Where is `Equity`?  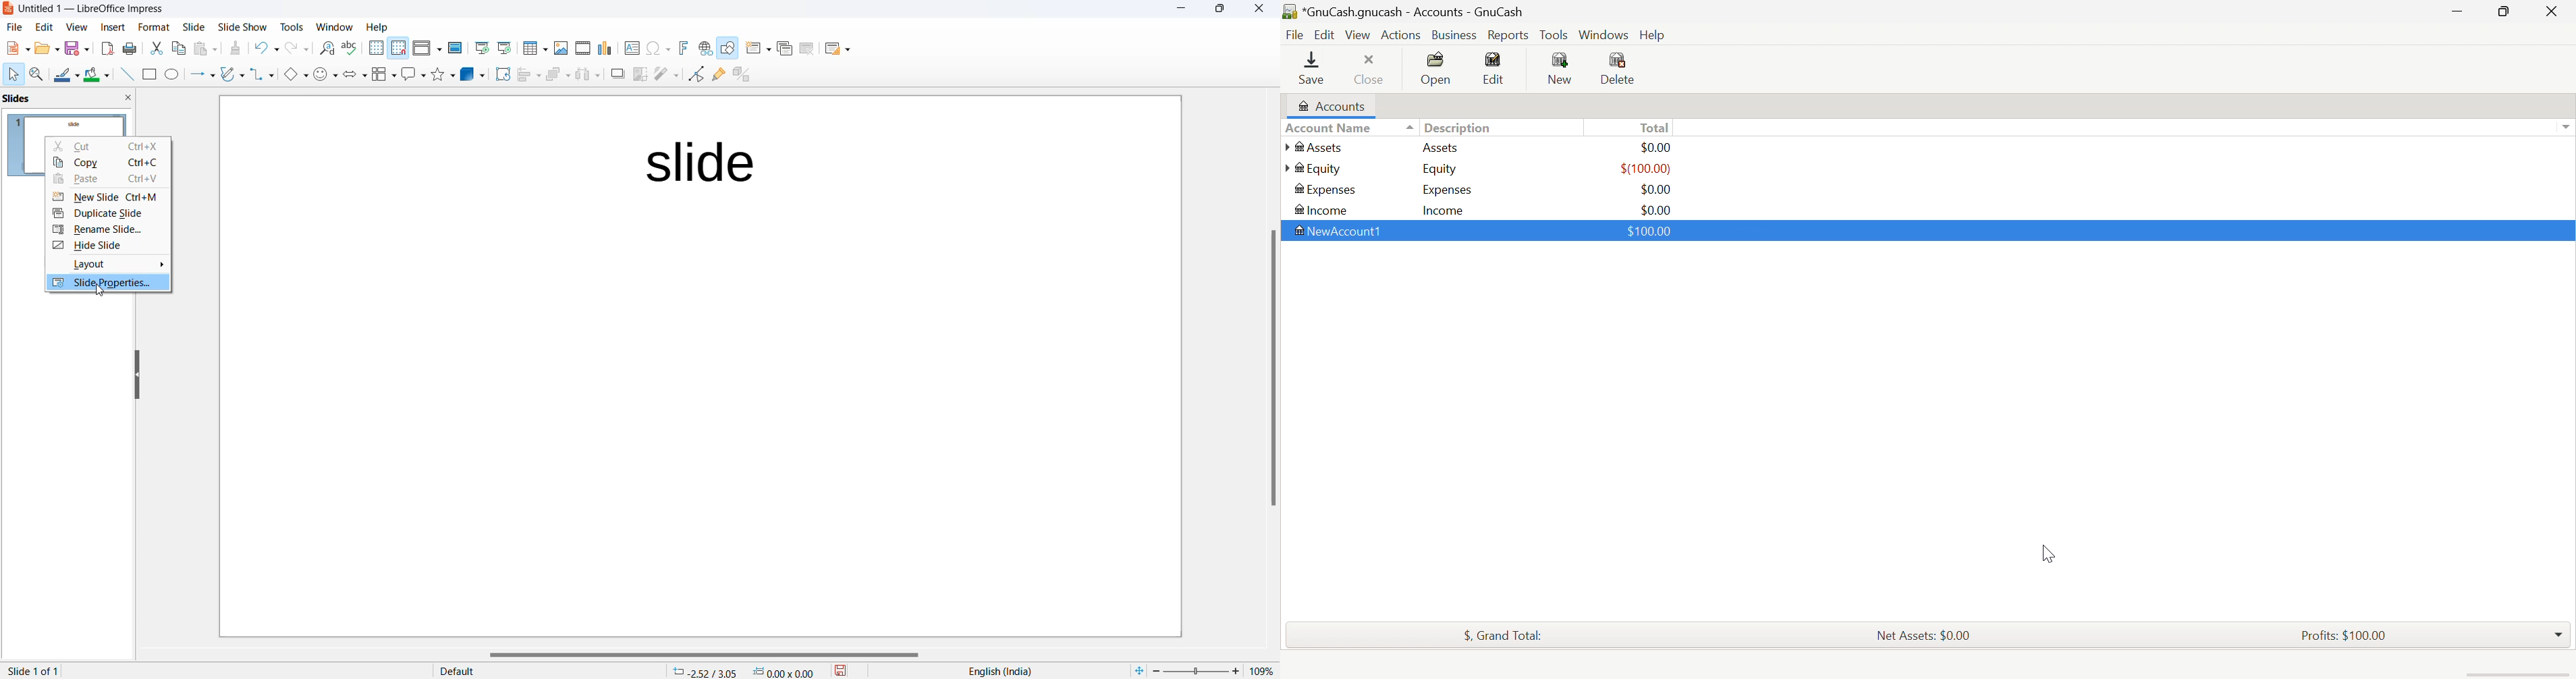
Equity is located at coordinates (1441, 169).